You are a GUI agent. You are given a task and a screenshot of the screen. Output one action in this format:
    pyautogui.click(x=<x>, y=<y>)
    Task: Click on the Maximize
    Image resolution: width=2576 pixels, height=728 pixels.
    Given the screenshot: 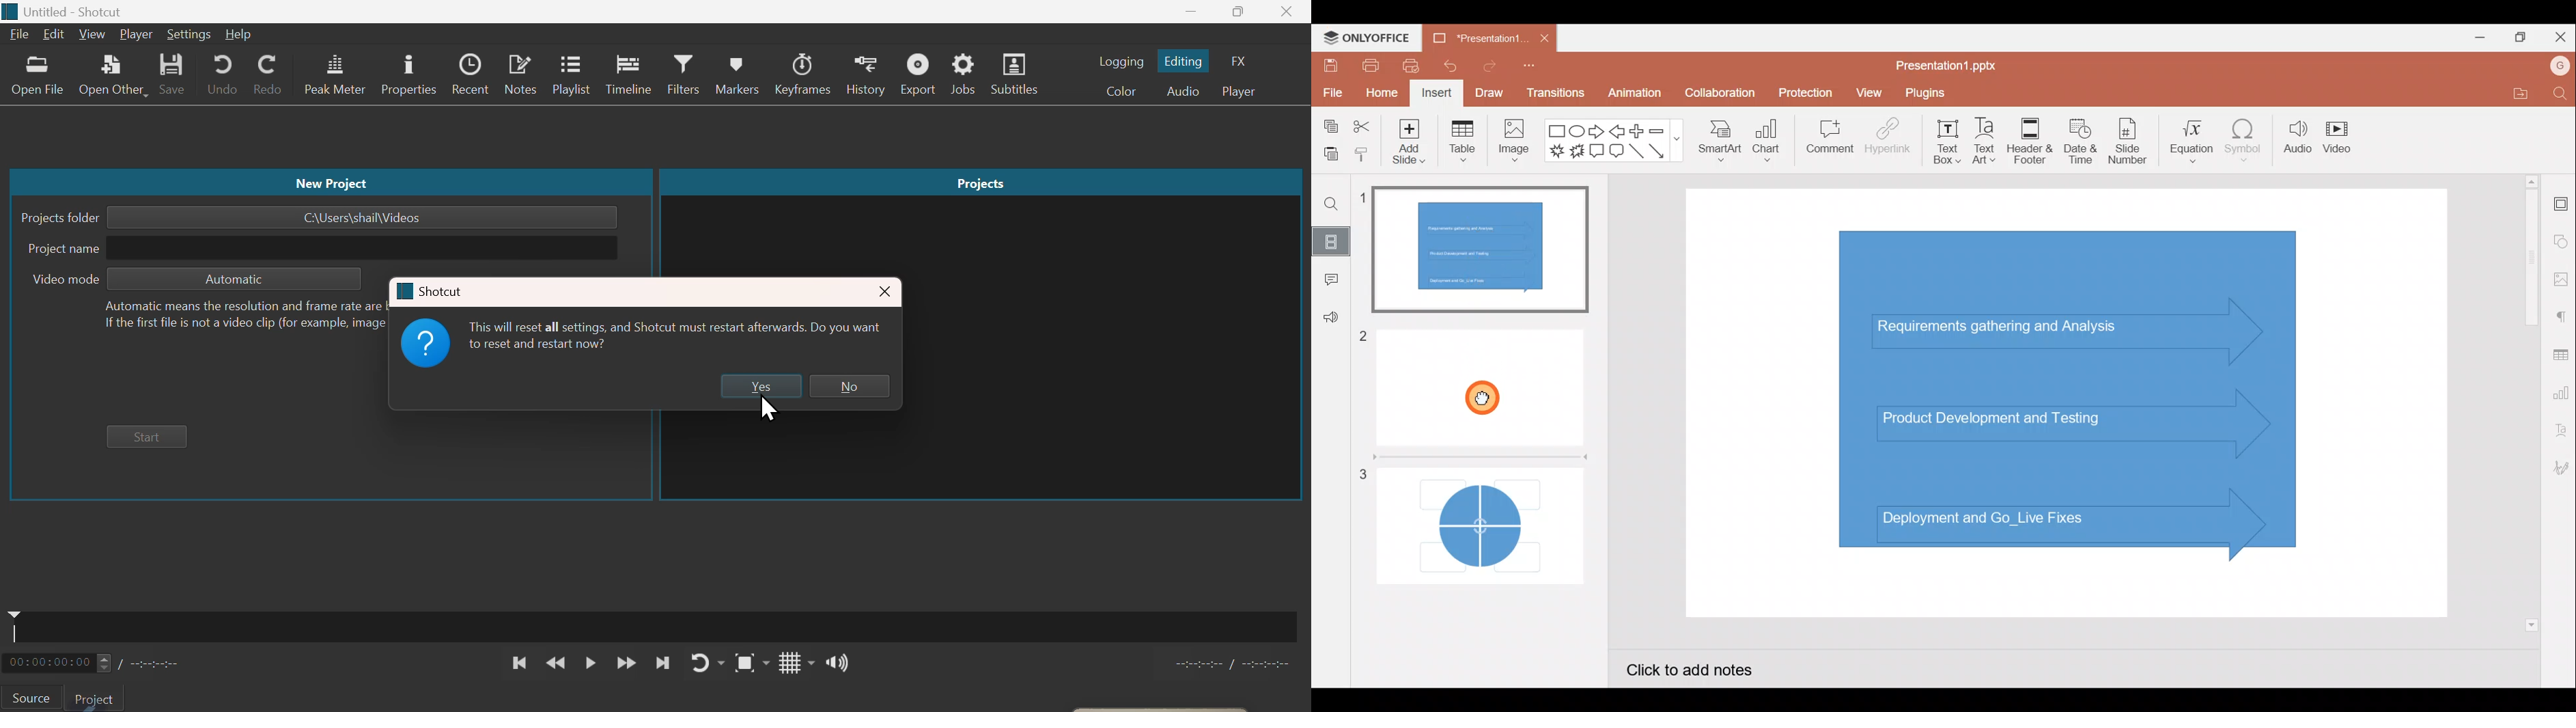 What is the action you would take?
    pyautogui.click(x=2524, y=36)
    